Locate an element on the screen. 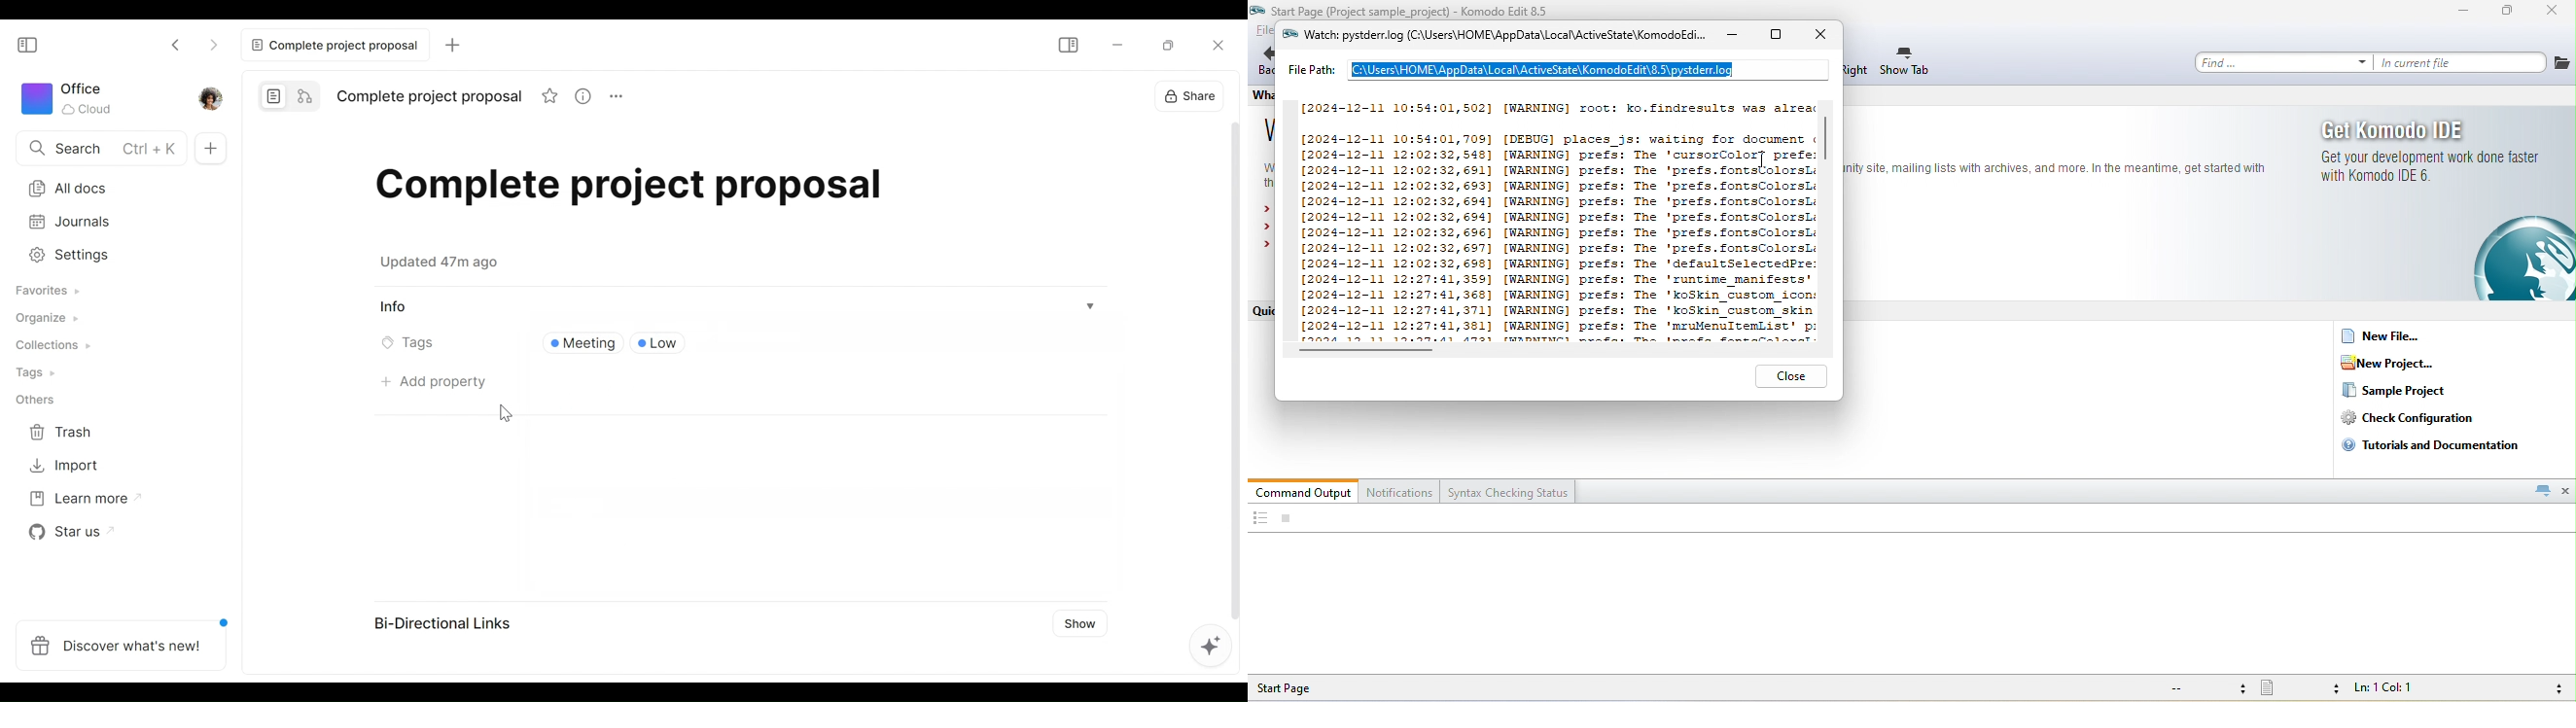  app icon is located at coordinates (1288, 36).